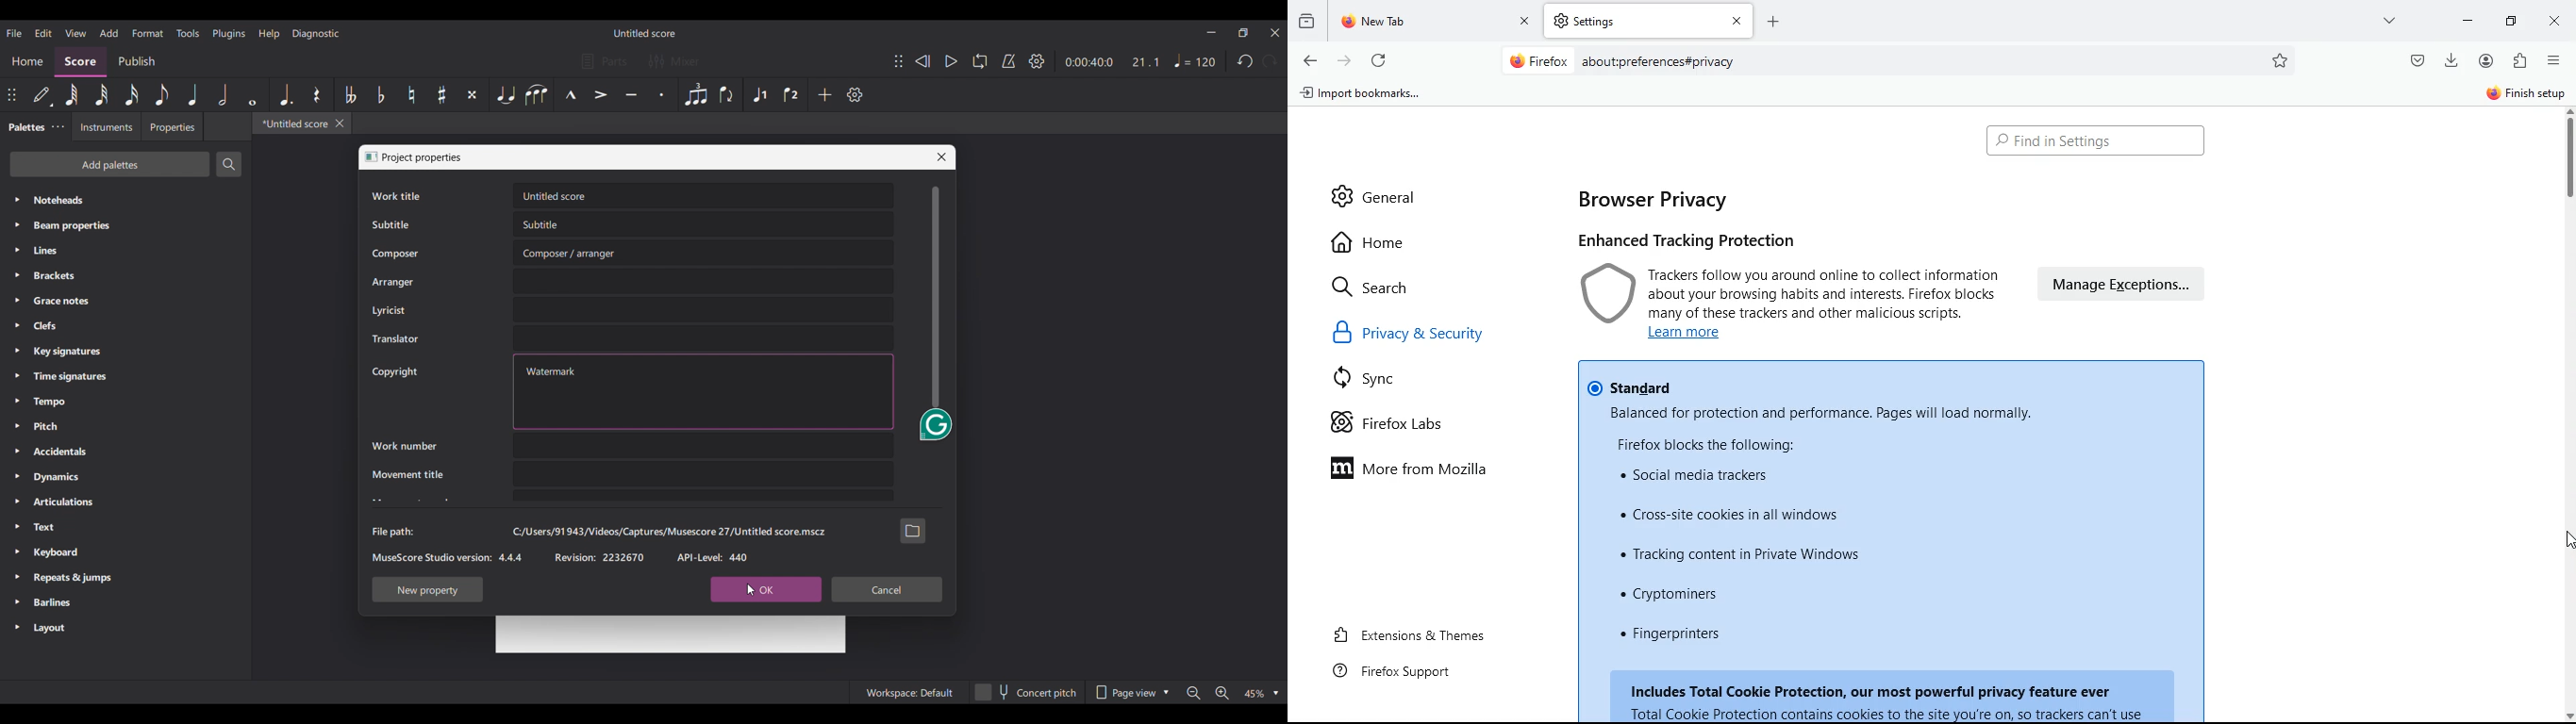  What do you see at coordinates (1893, 699) in the screenshot?
I see `| Includes Total Cookie Protection, our most powerful privacy feature ever` at bounding box center [1893, 699].